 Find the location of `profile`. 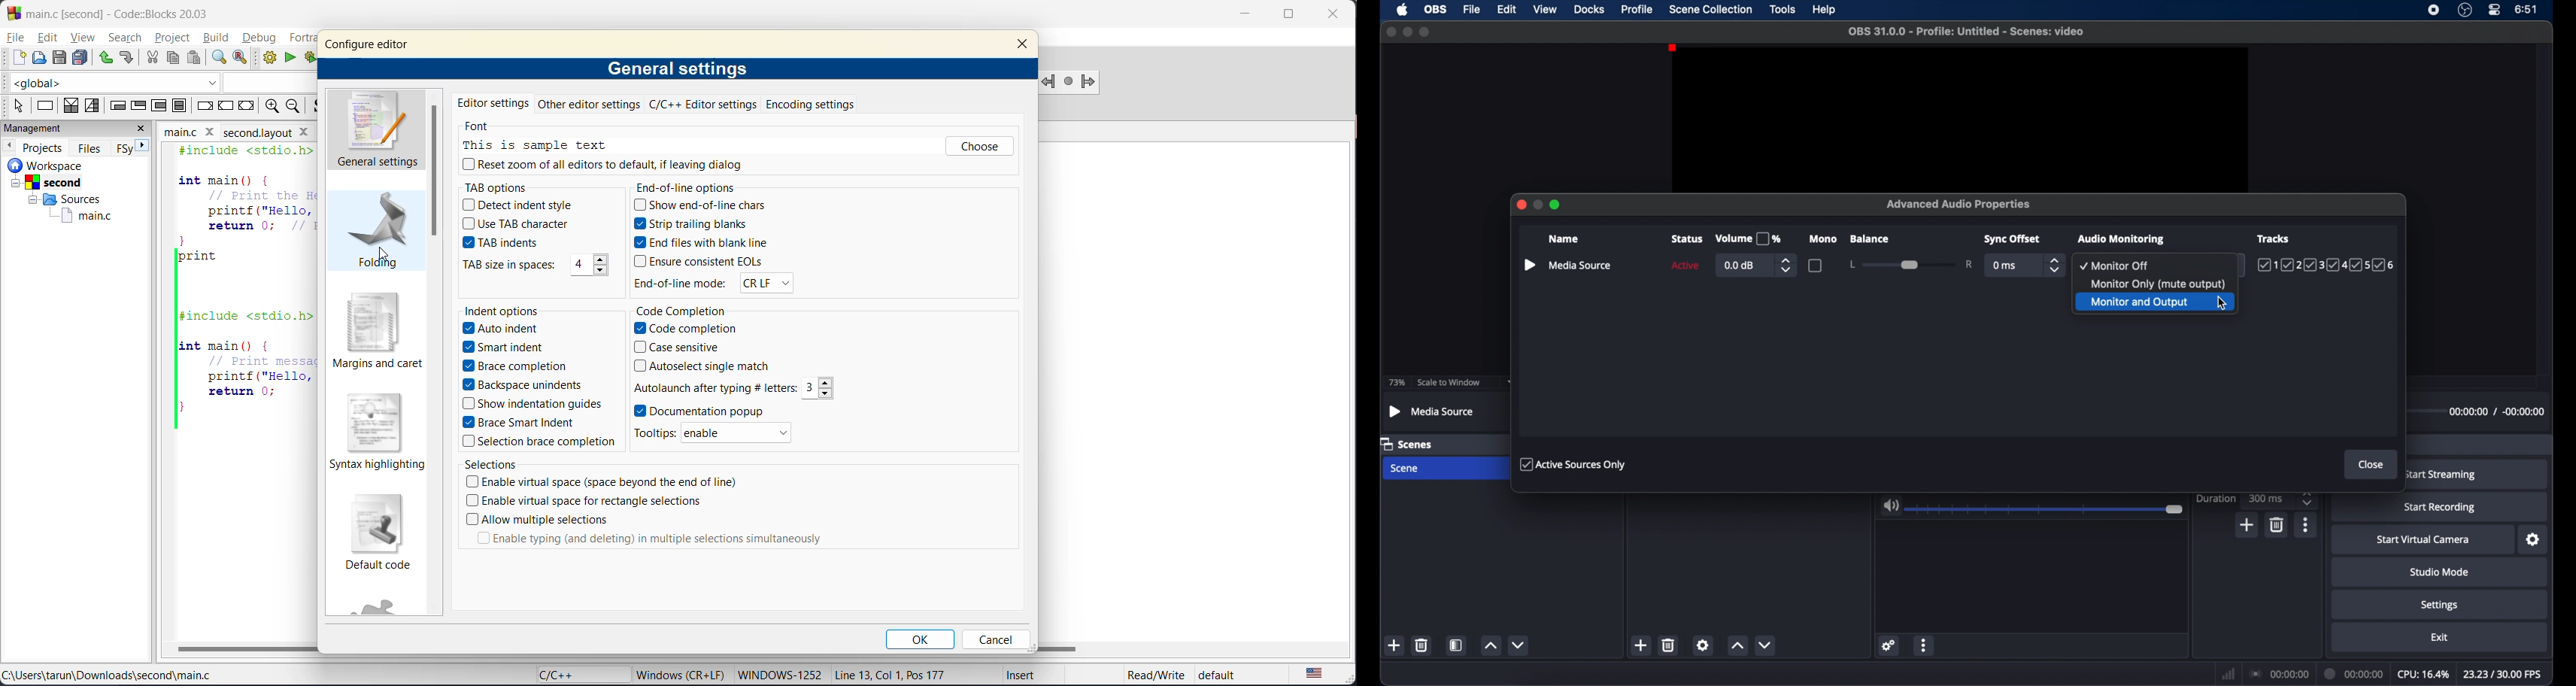

profile is located at coordinates (1638, 9).